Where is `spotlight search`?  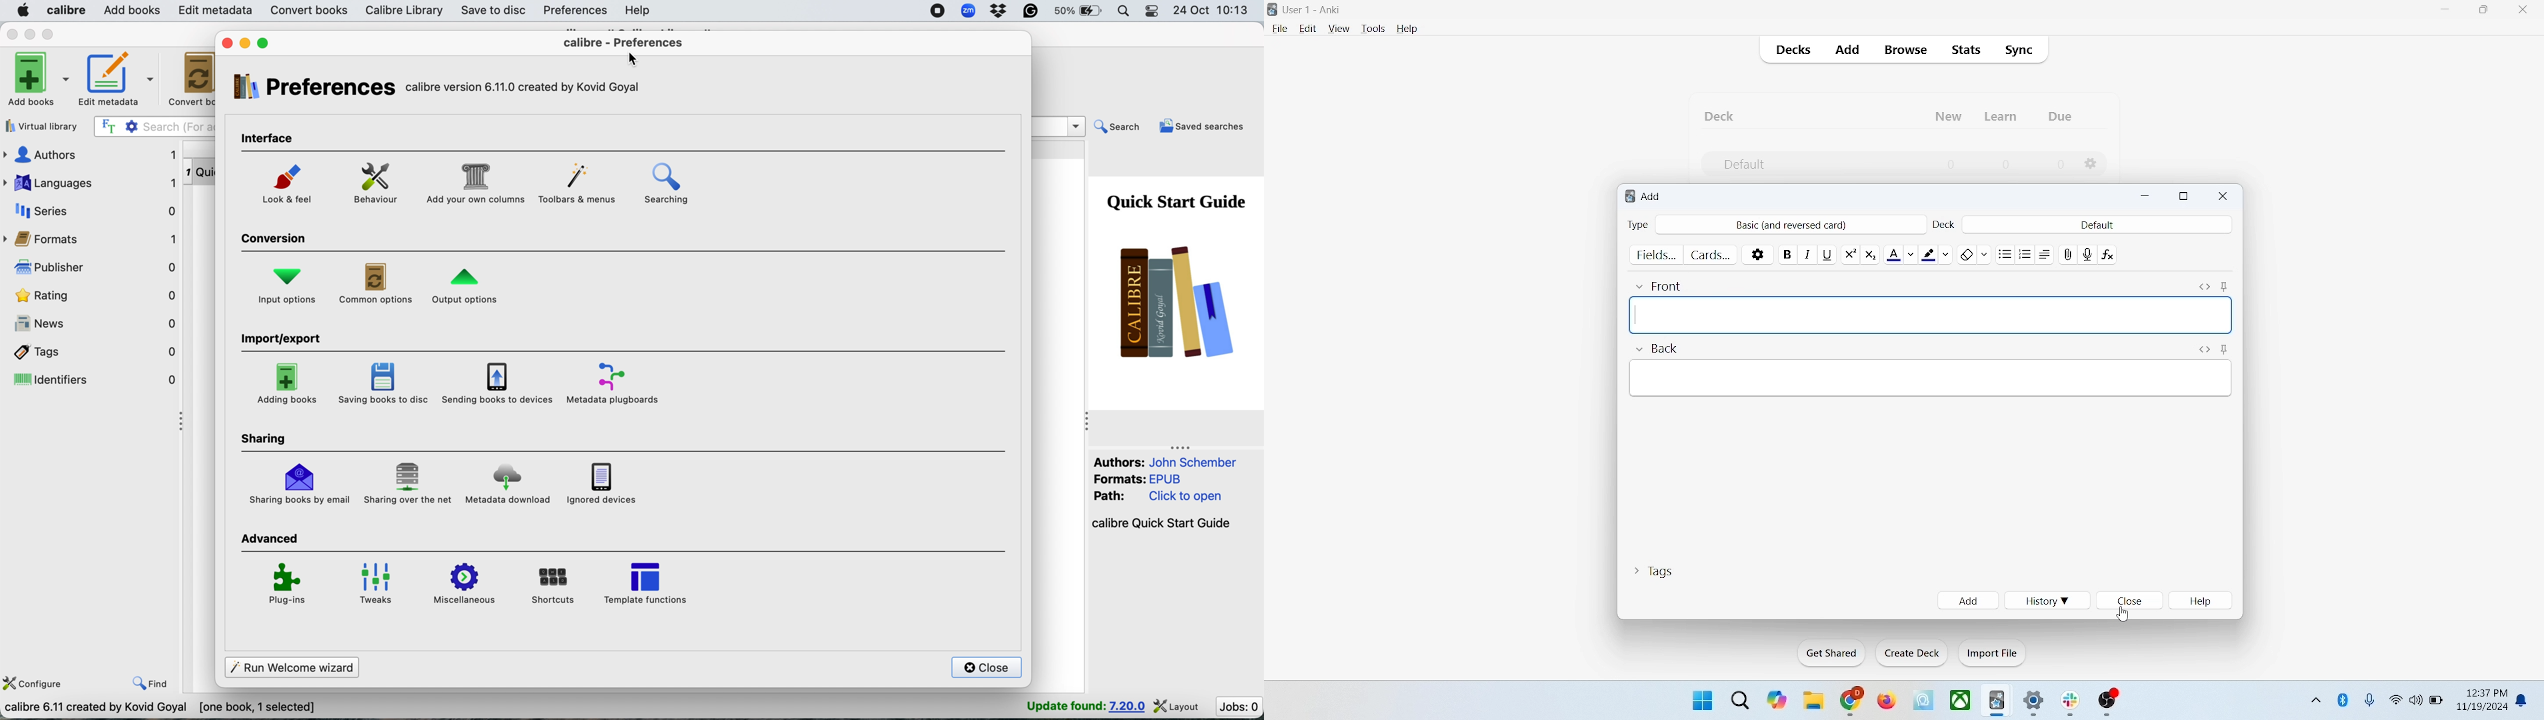
spotlight search is located at coordinates (1127, 12).